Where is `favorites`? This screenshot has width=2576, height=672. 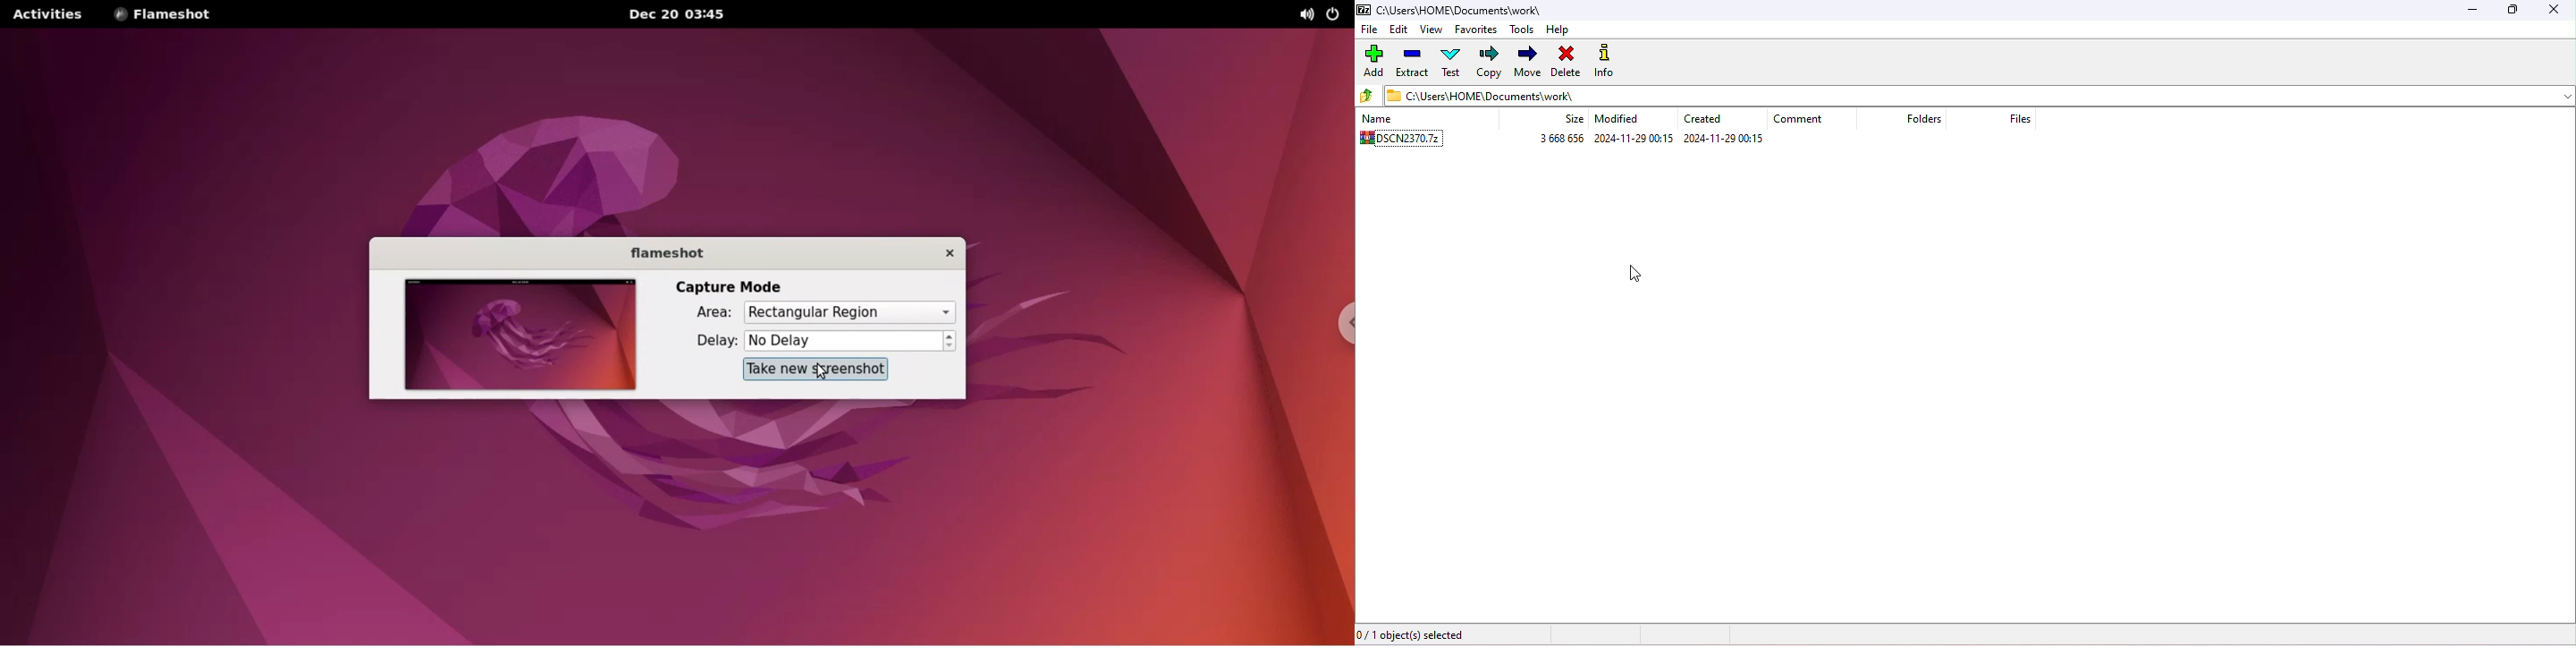 favorites is located at coordinates (1477, 30).